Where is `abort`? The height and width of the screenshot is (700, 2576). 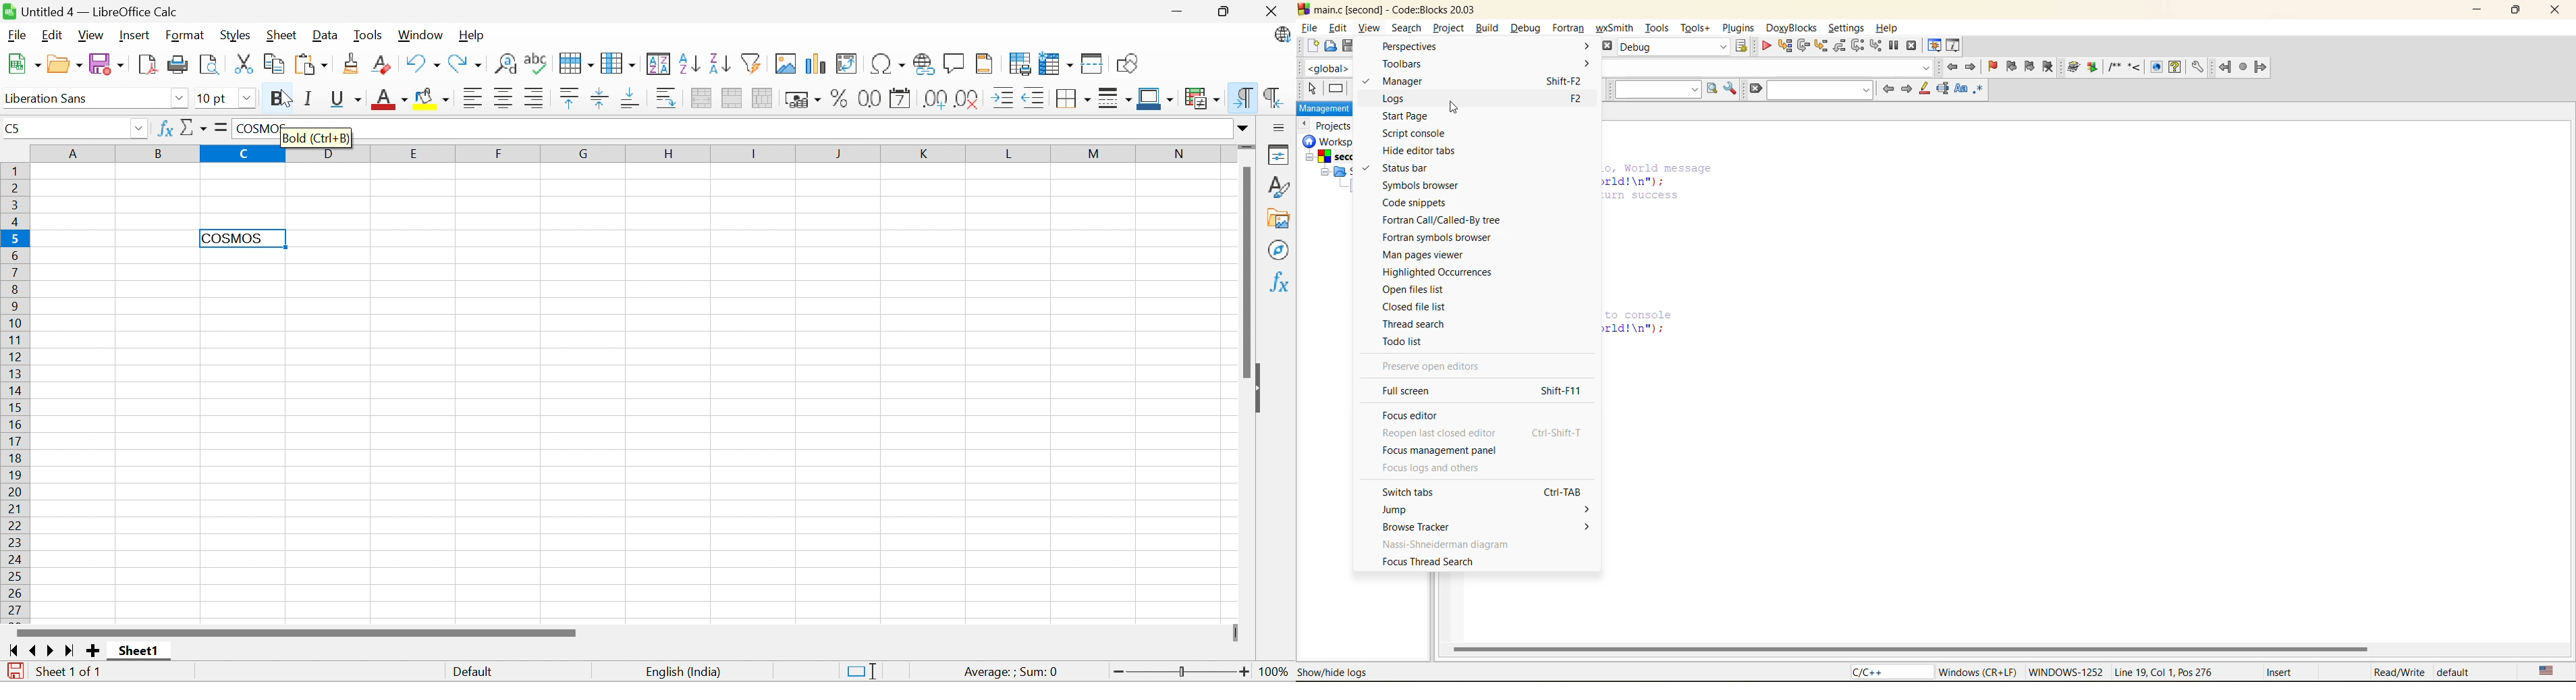
abort is located at coordinates (1607, 47).